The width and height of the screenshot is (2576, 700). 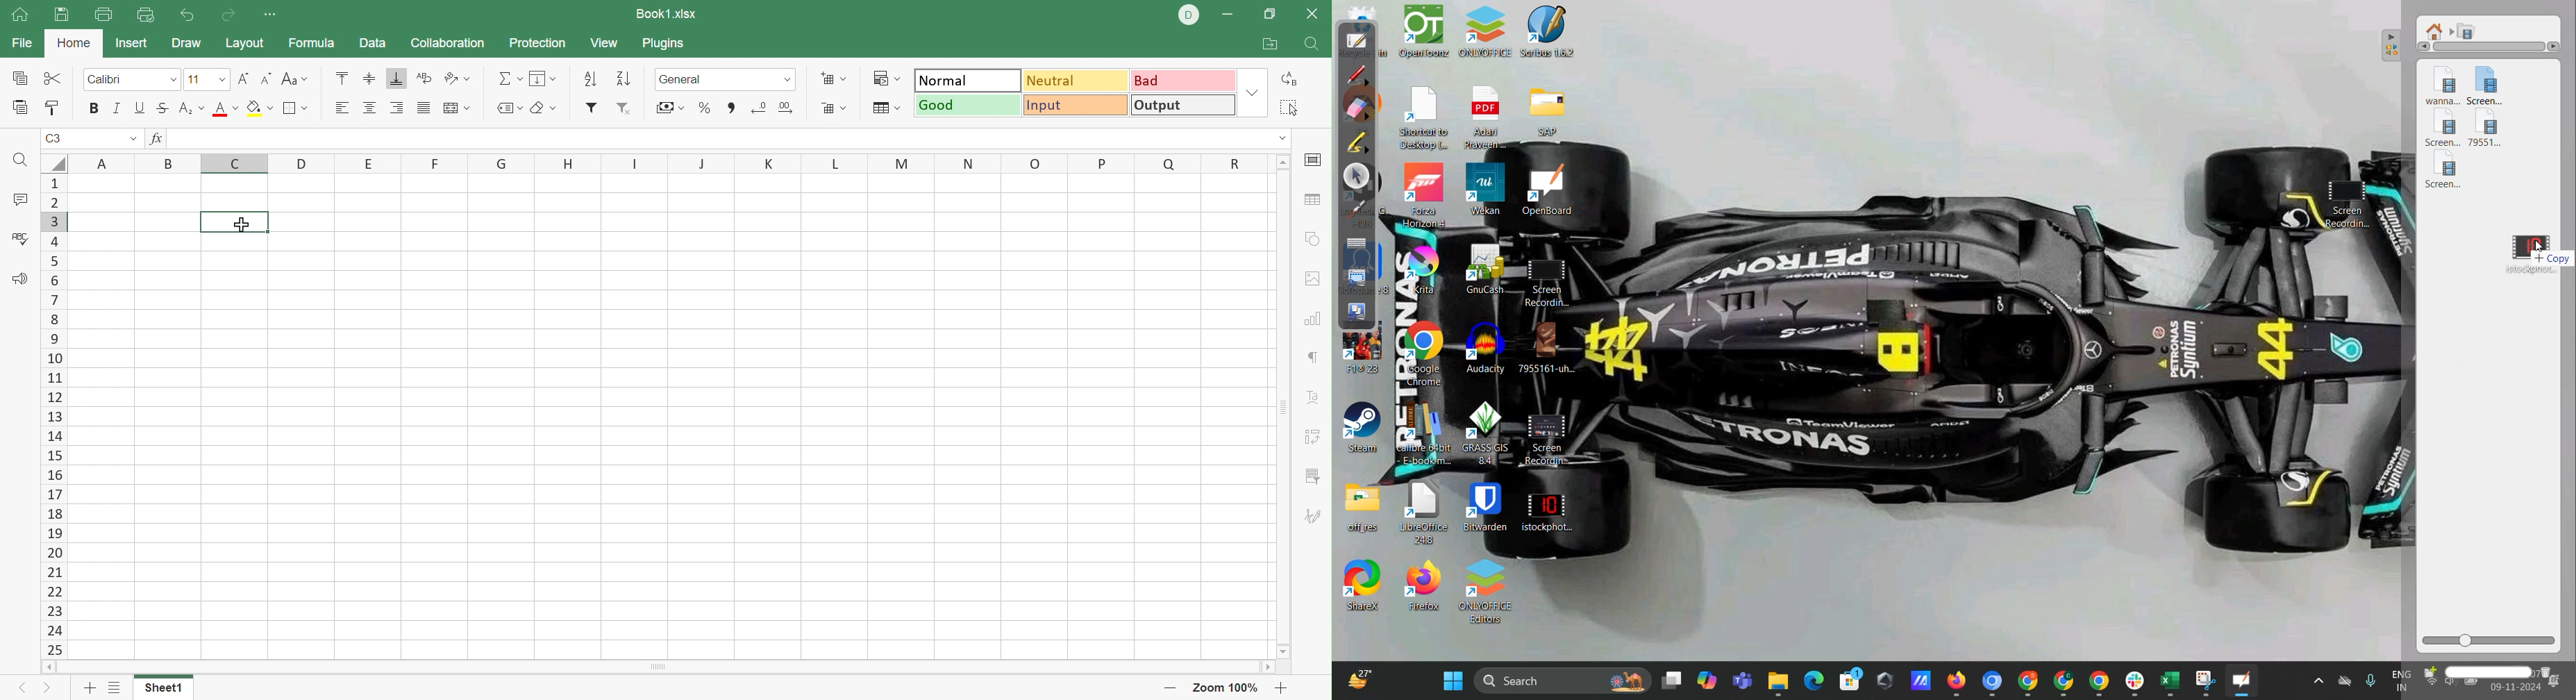 I want to click on Print, so click(x=60, y=15).